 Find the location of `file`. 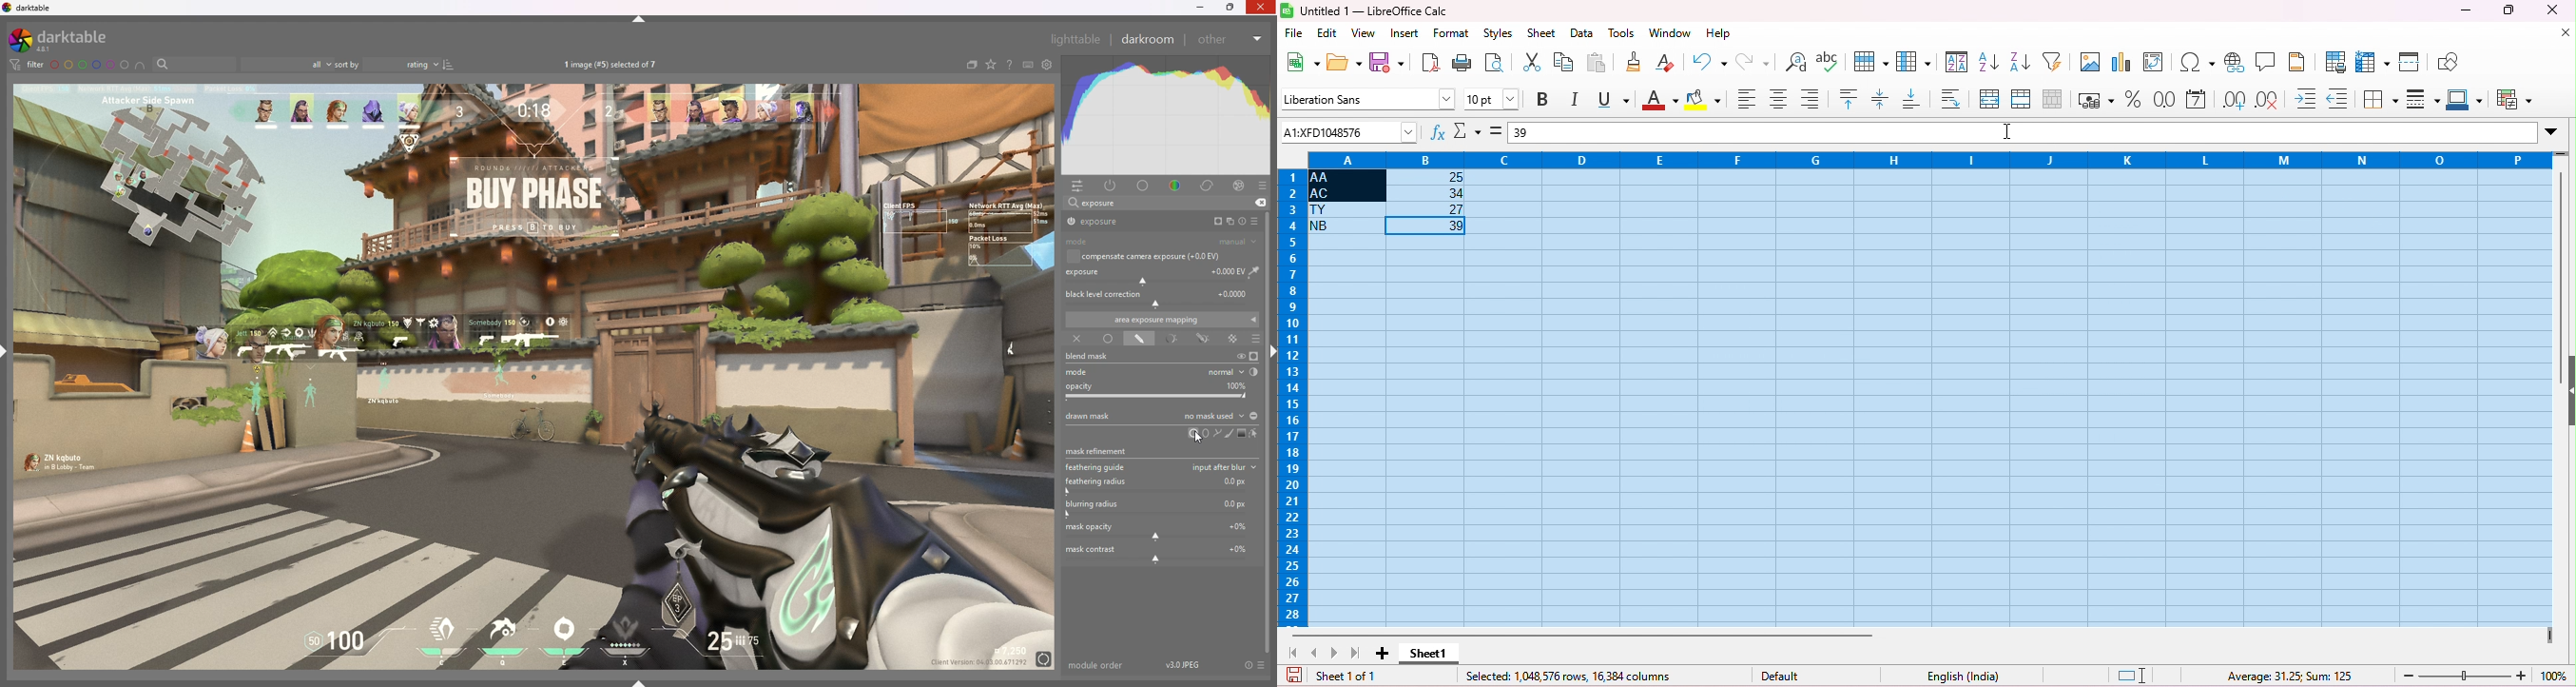

file is located at coordinates (1294, 33).